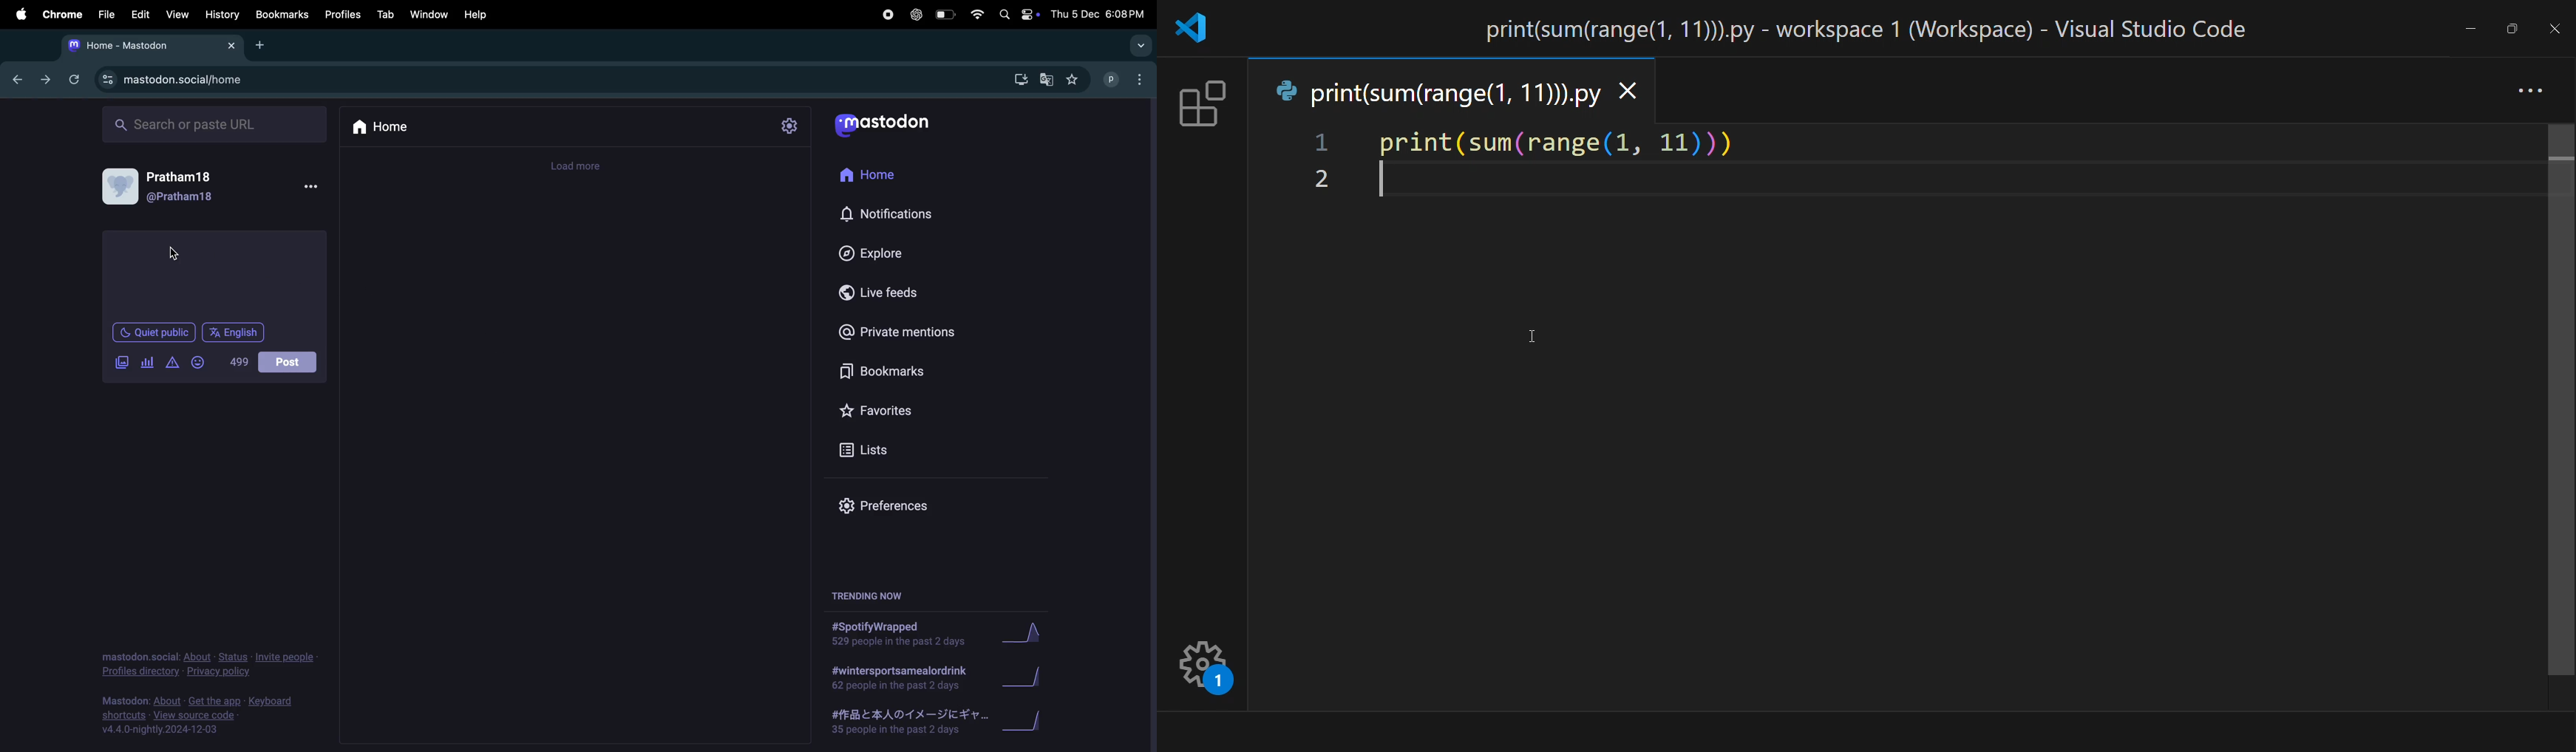 The height and width of the screenshot is (756, 2576). Describe the element at coordinates (162, 257) in the screenshot. I see `cursor` at that location.